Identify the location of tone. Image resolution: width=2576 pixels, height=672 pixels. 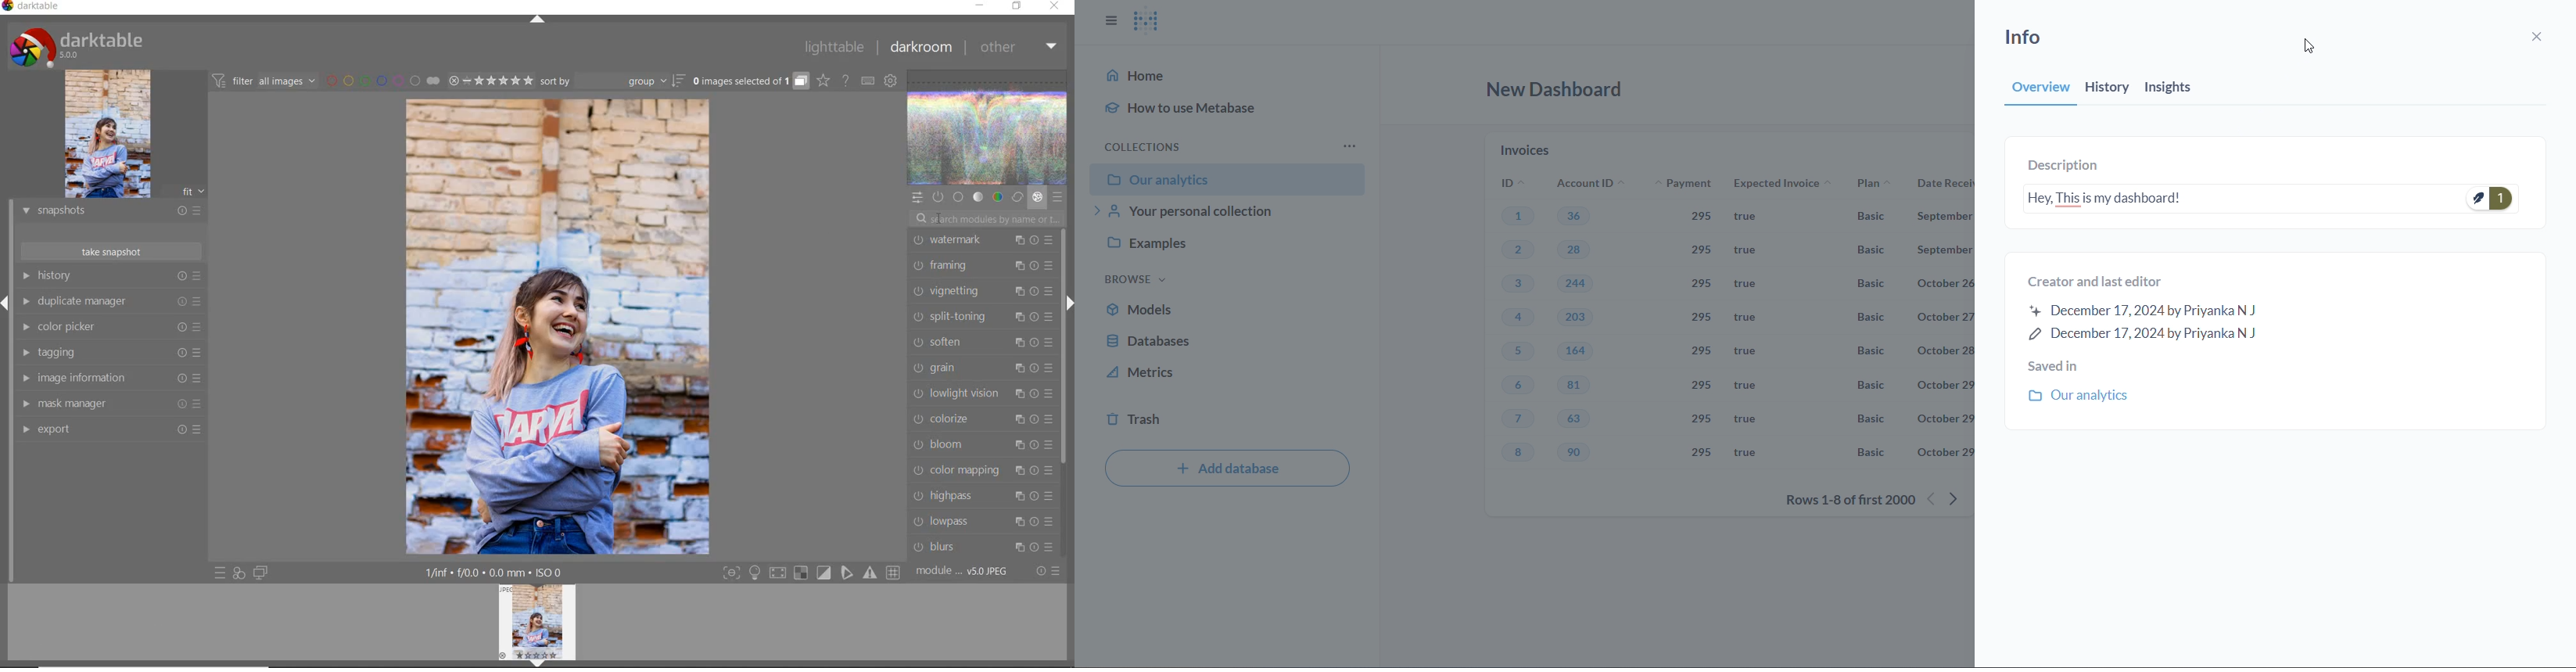
(979, 198).